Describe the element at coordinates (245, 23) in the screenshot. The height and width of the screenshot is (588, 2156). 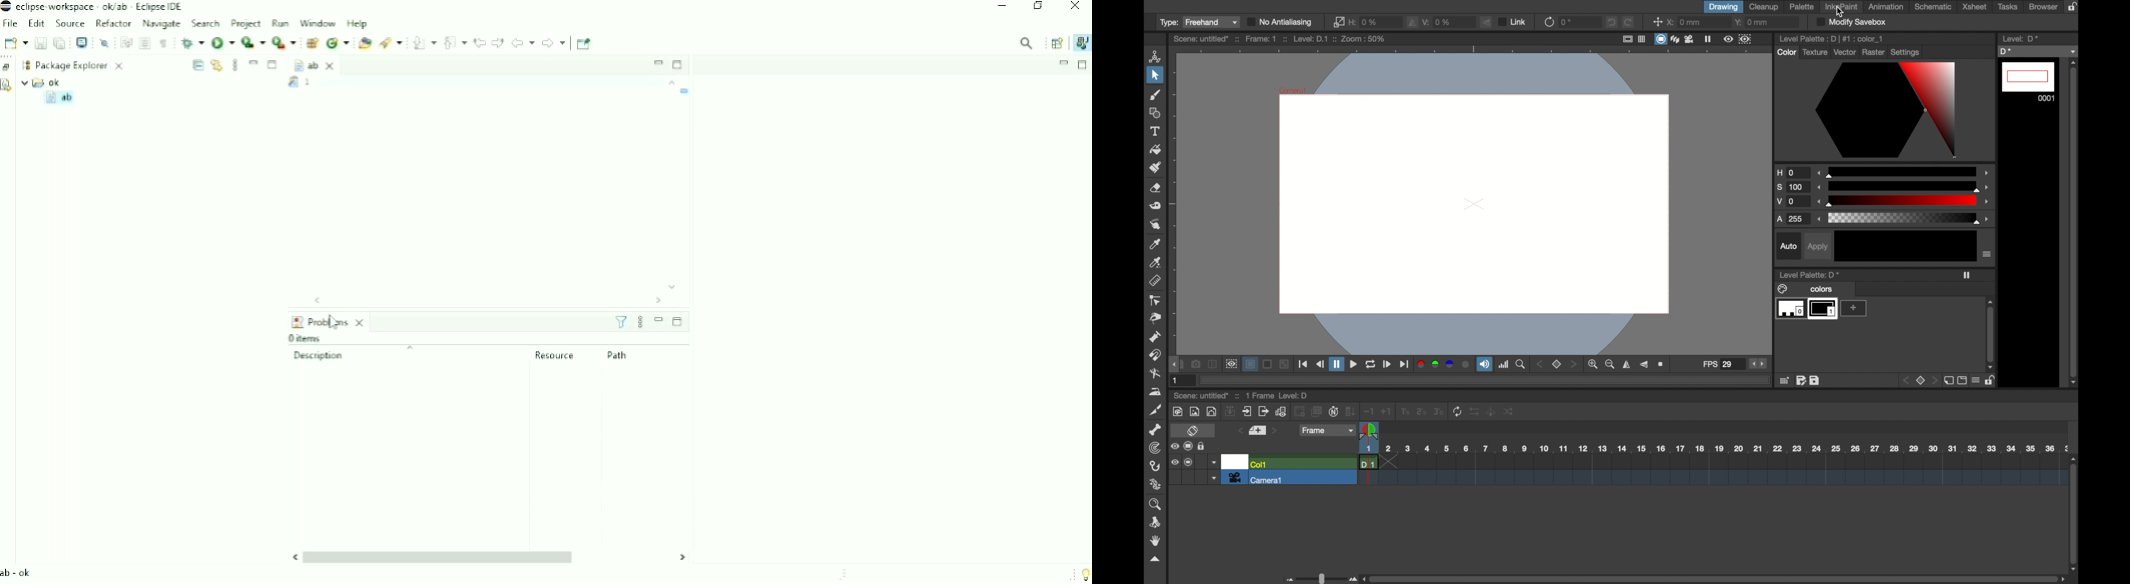
I see `Project` at that location.